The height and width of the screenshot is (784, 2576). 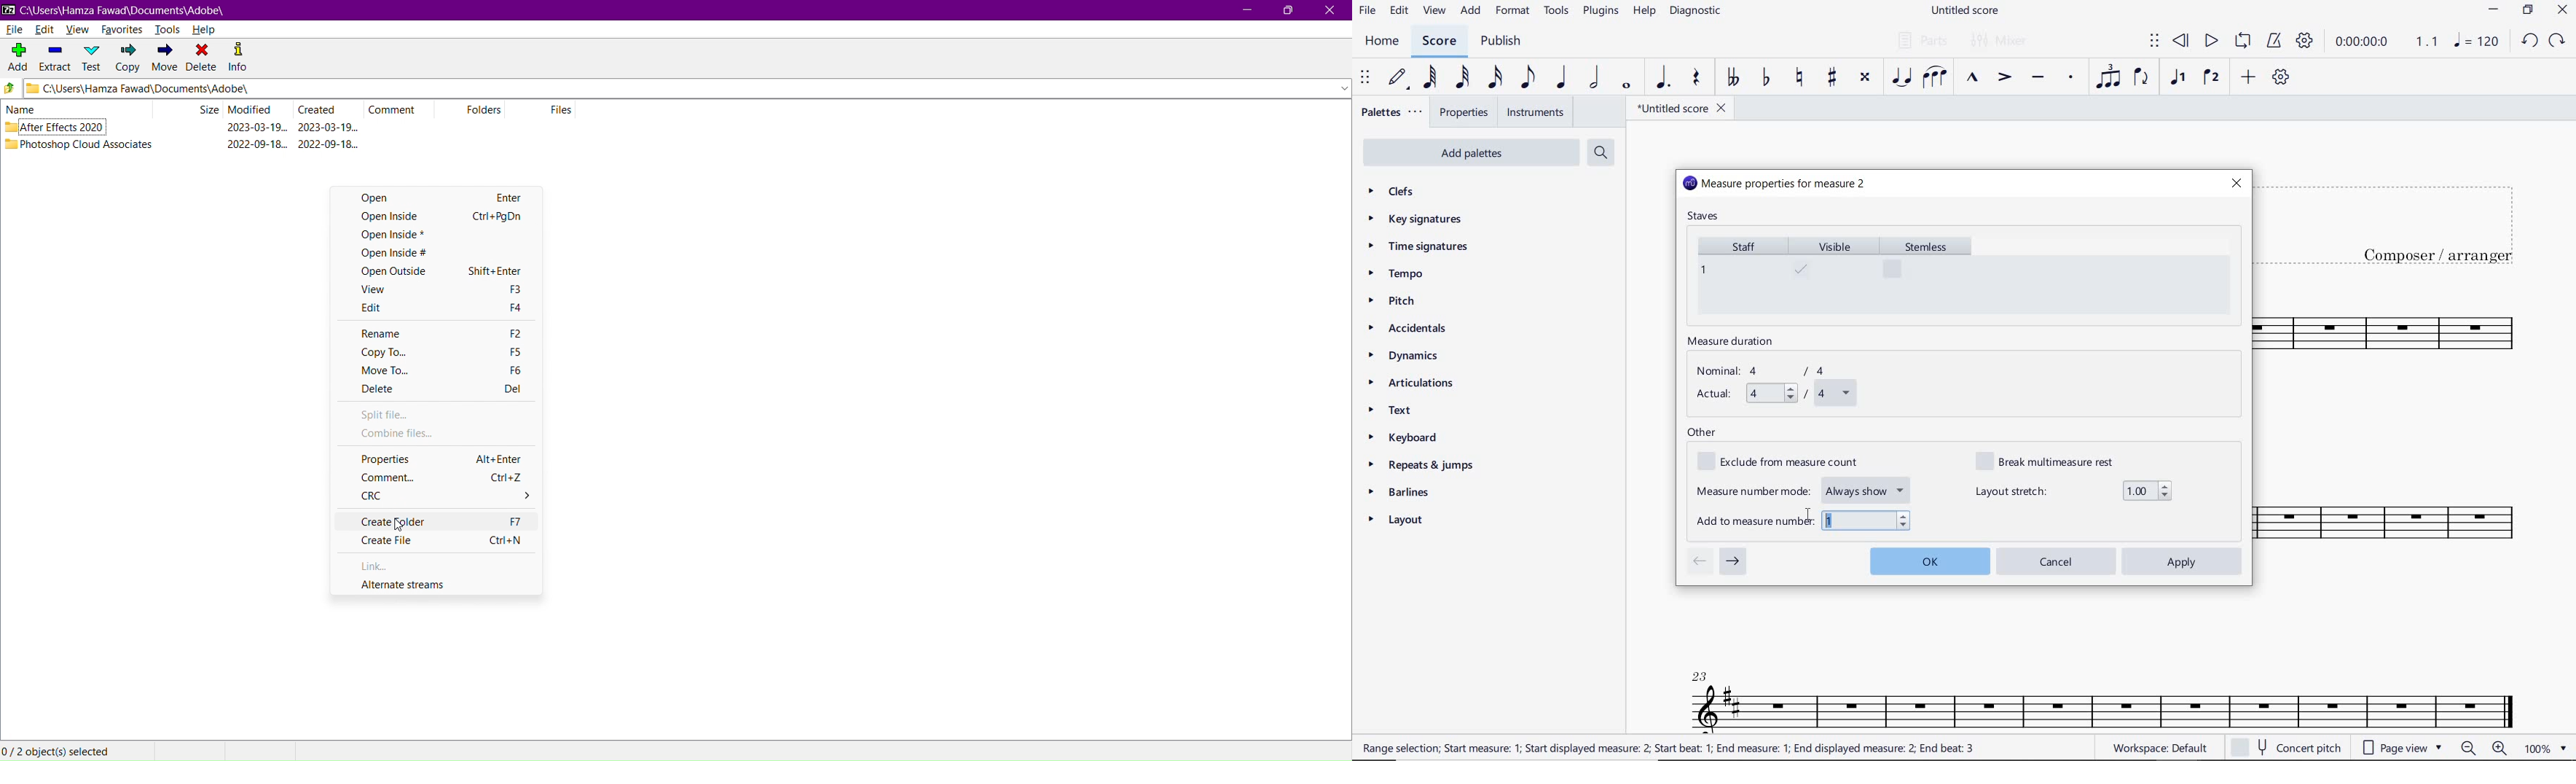 What do you see at coordinates (1968, 11) in the screenshot?
I see `FILE NAME` at bounding box center [1968, 11].